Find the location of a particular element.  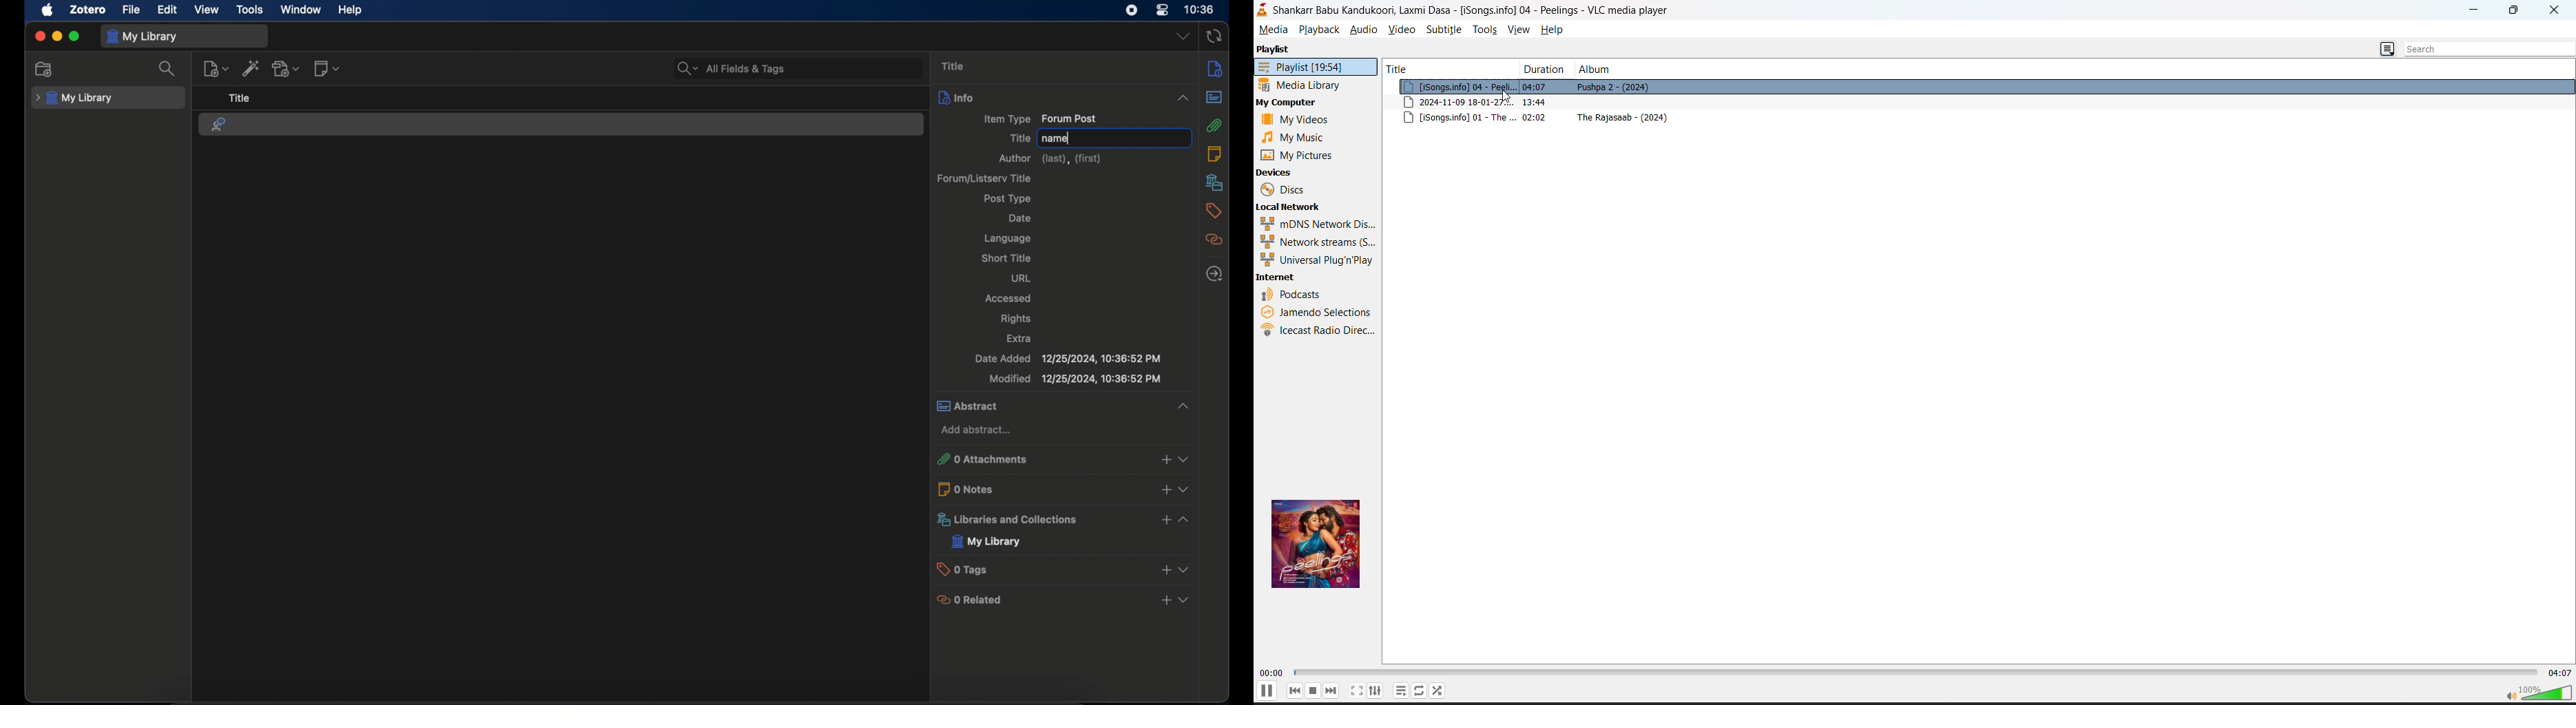

0 related is located at coordinates (1065, 600).